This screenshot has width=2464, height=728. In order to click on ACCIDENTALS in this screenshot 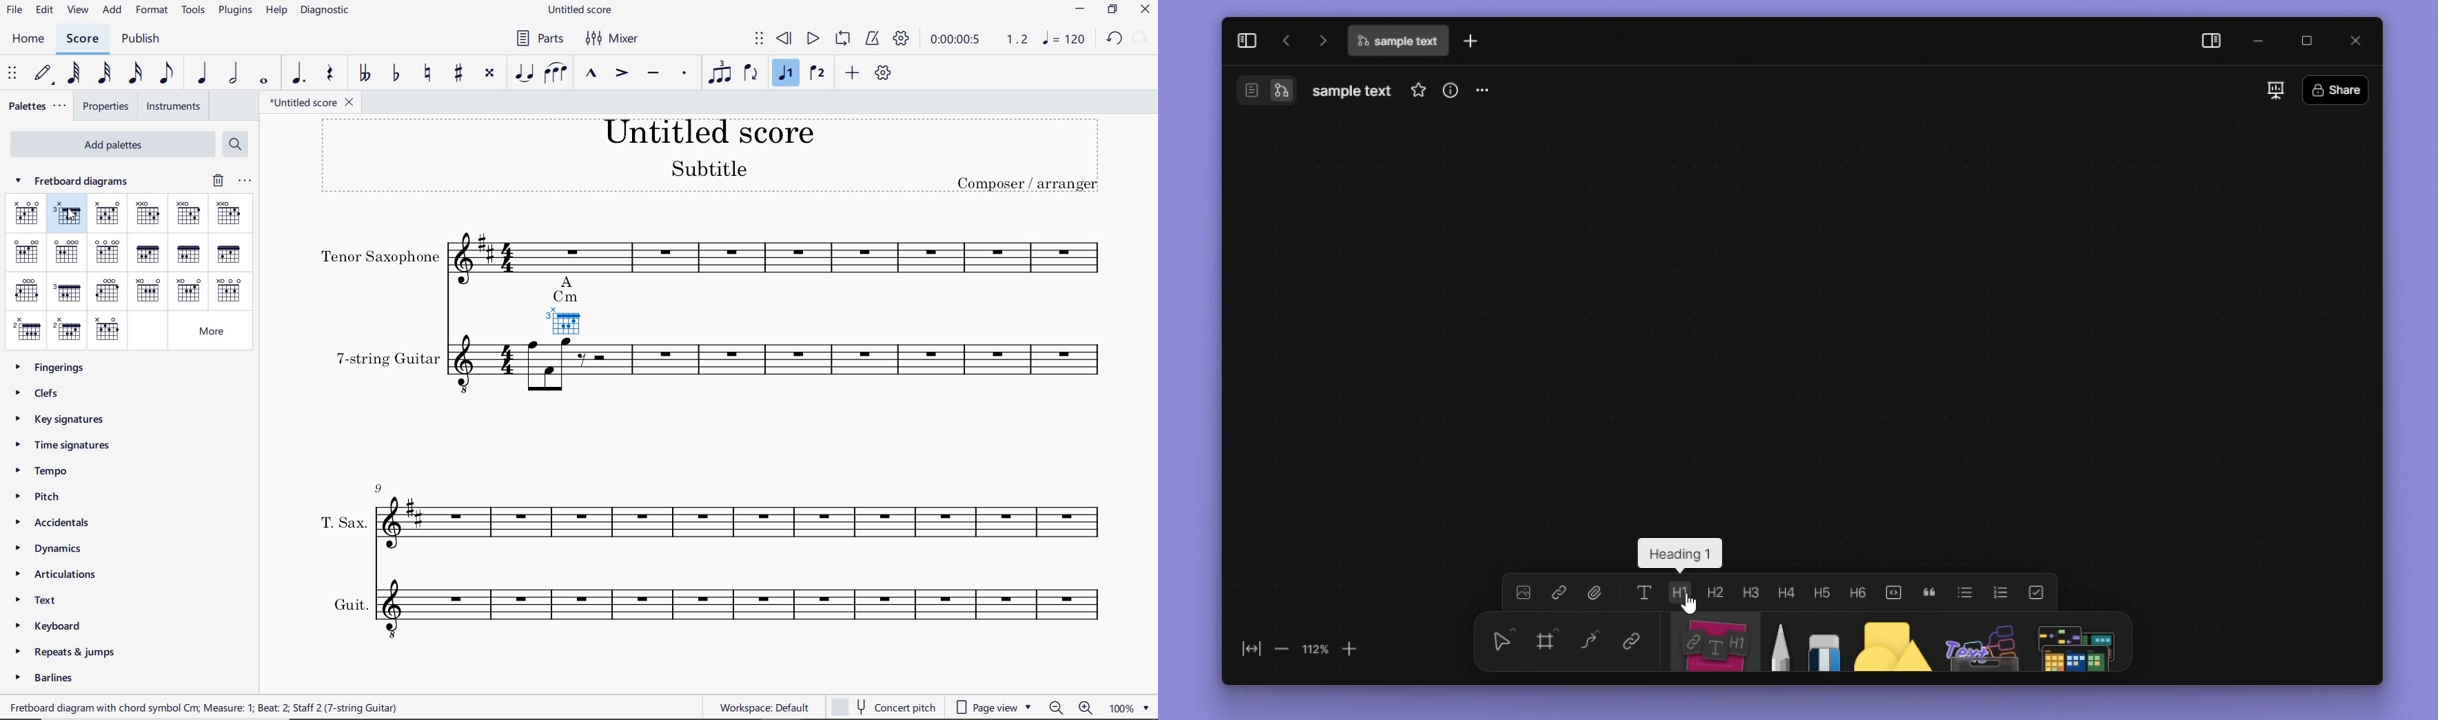, I will do `click(63, 525)`.